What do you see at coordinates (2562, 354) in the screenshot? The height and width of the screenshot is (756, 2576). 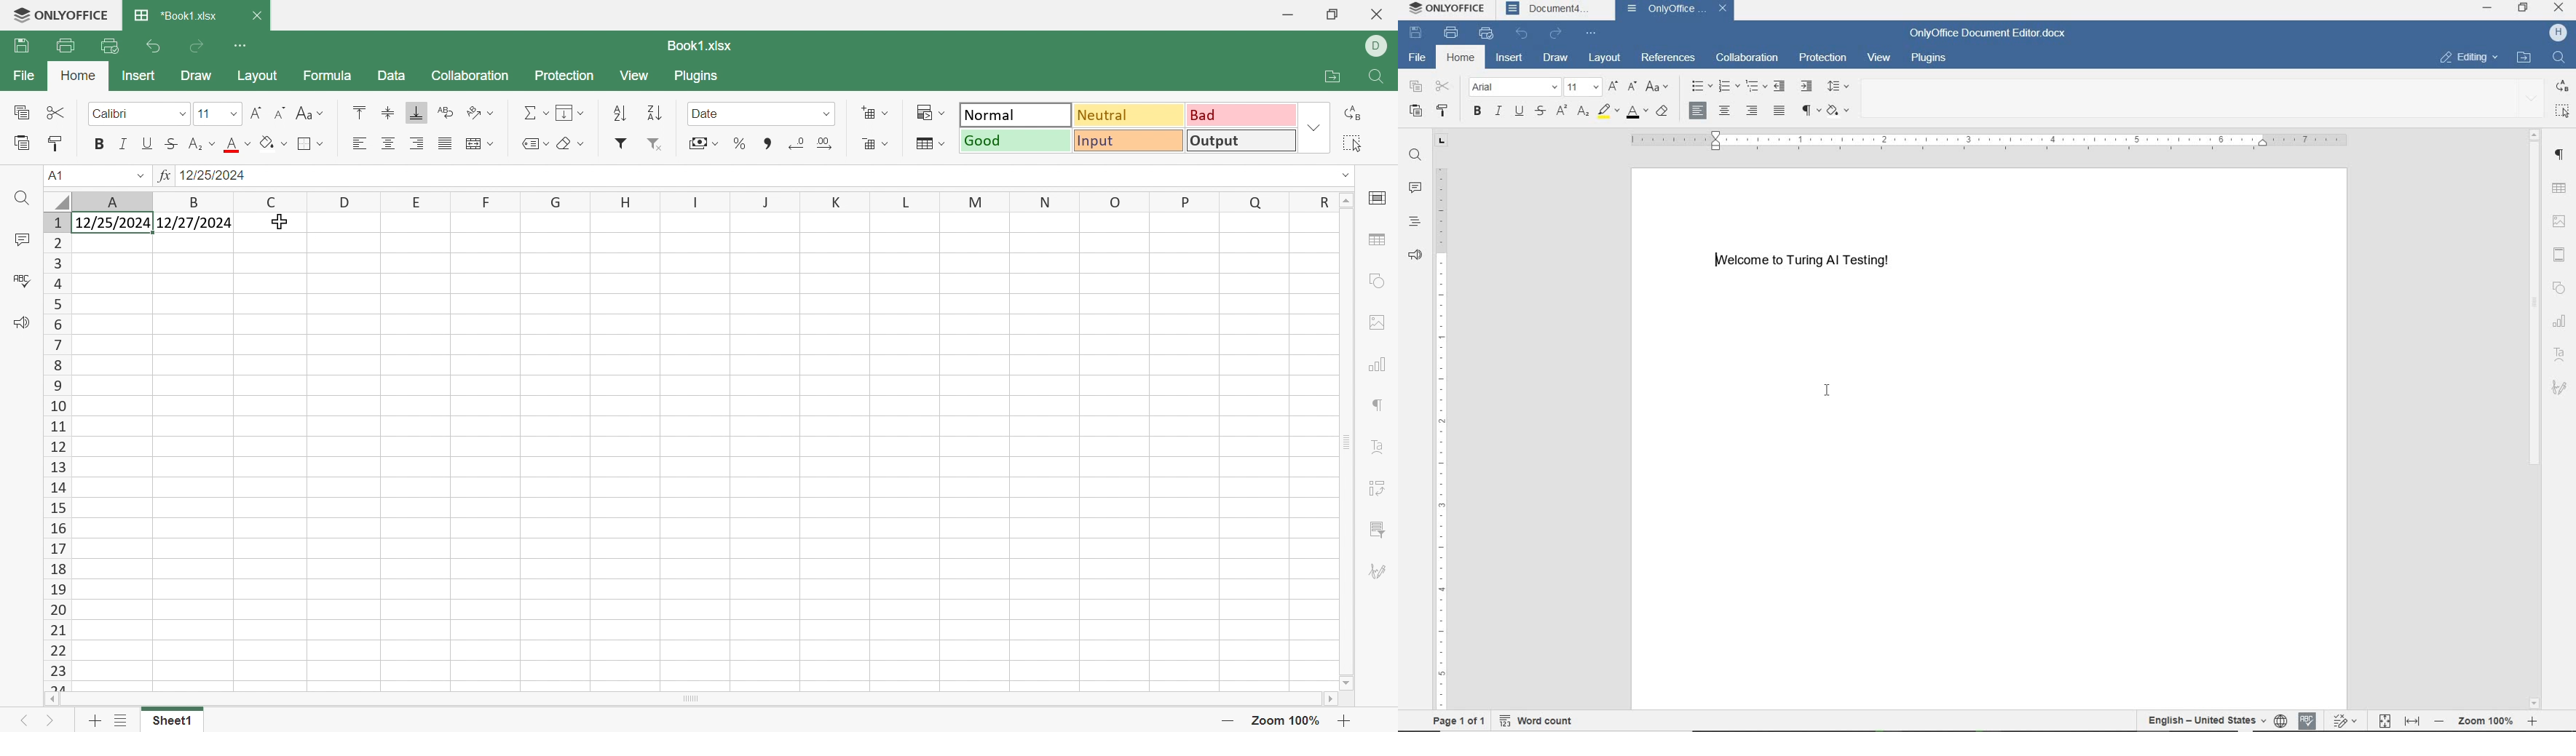 I see `text art` at bounding box center [2562, 354].